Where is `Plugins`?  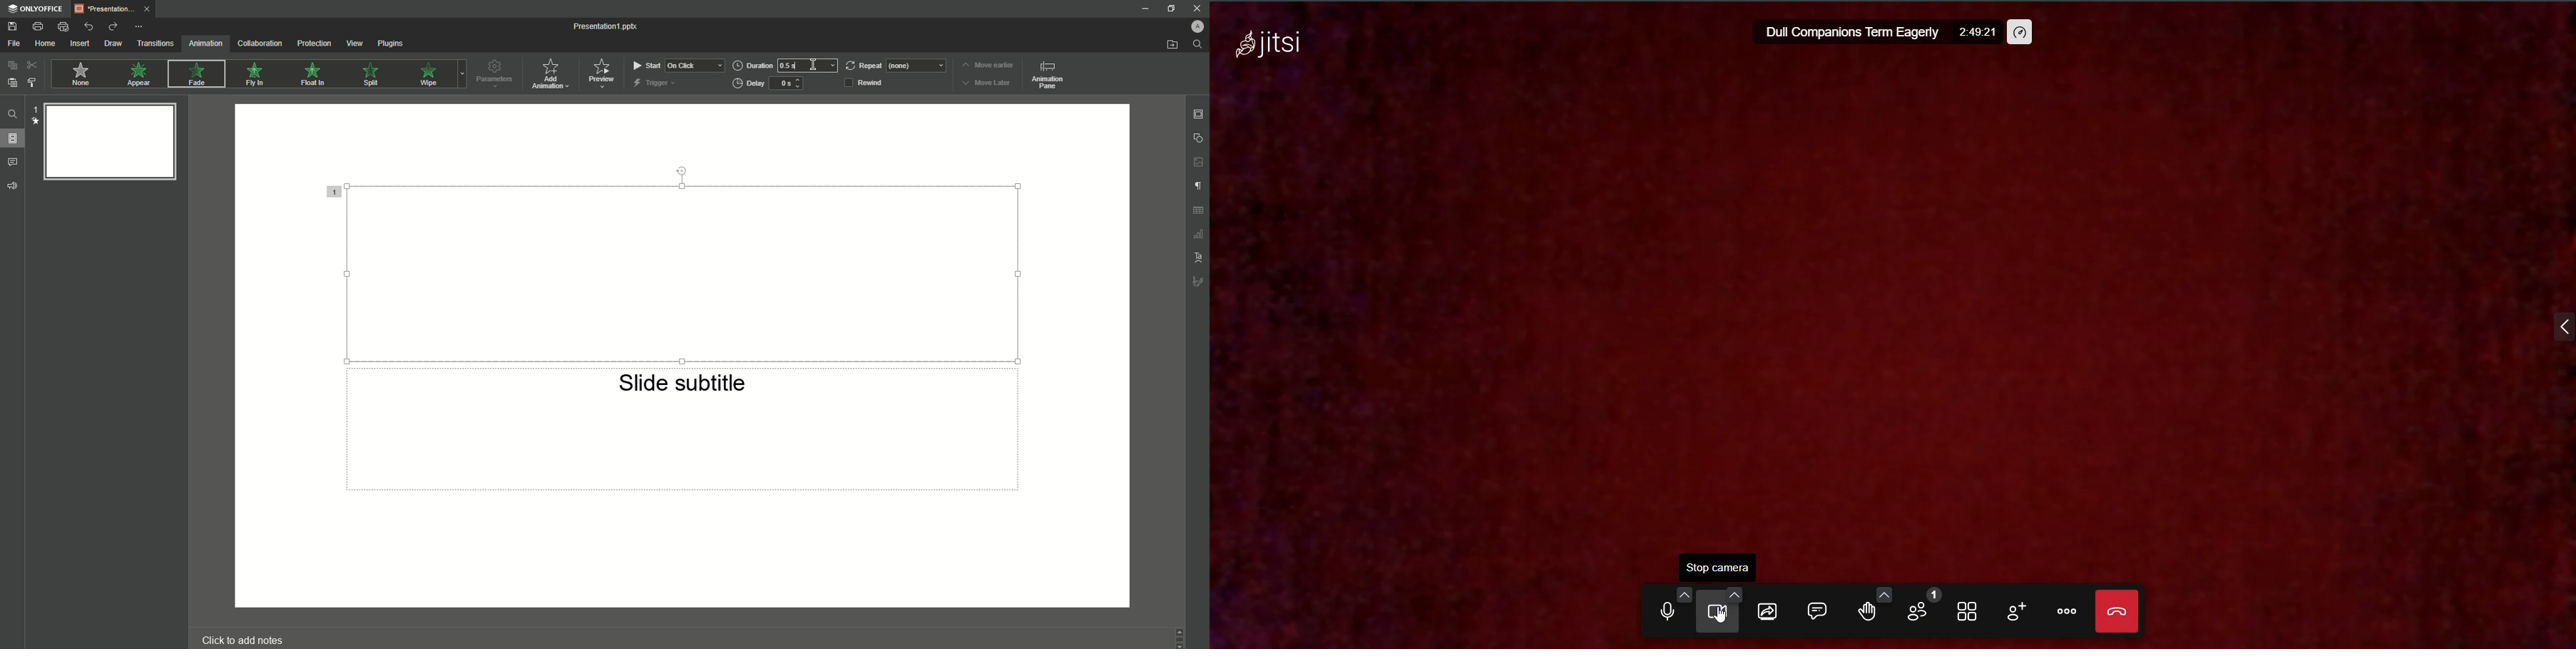 Plugins is located at coordinates (390, 43).